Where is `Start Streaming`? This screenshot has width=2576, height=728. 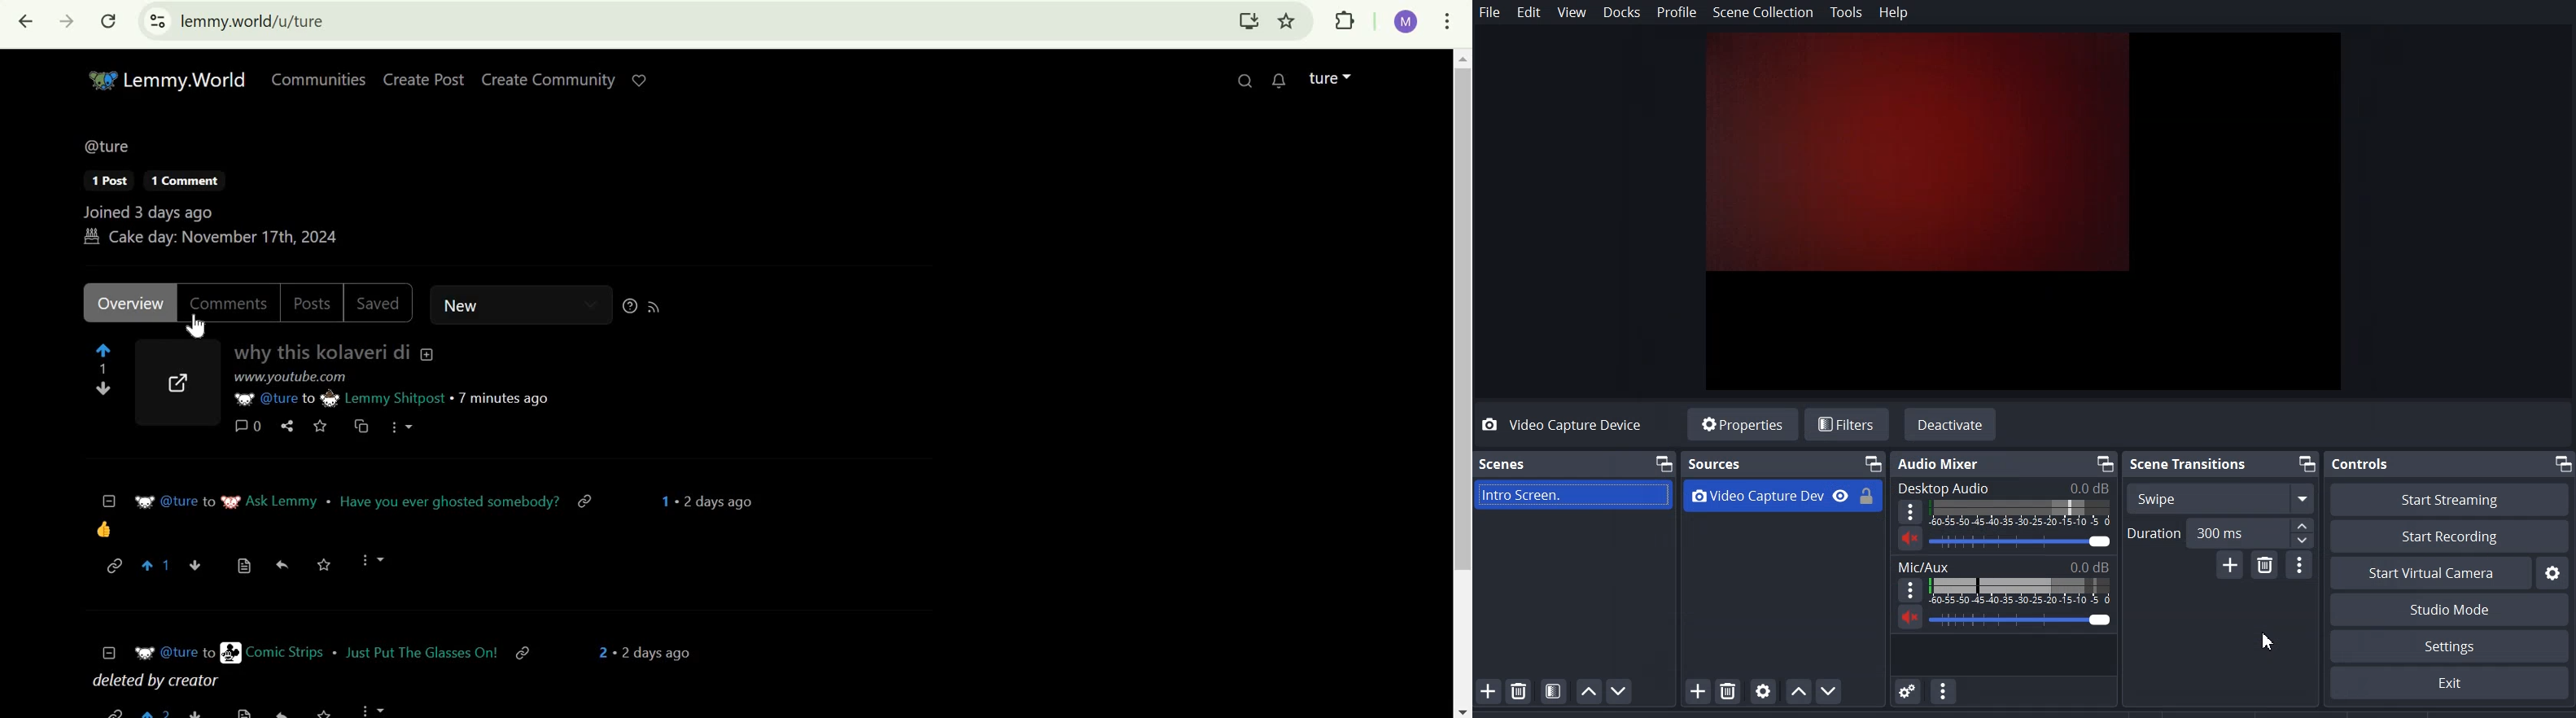 Start Streaming is located at coordinates (2448, 499).